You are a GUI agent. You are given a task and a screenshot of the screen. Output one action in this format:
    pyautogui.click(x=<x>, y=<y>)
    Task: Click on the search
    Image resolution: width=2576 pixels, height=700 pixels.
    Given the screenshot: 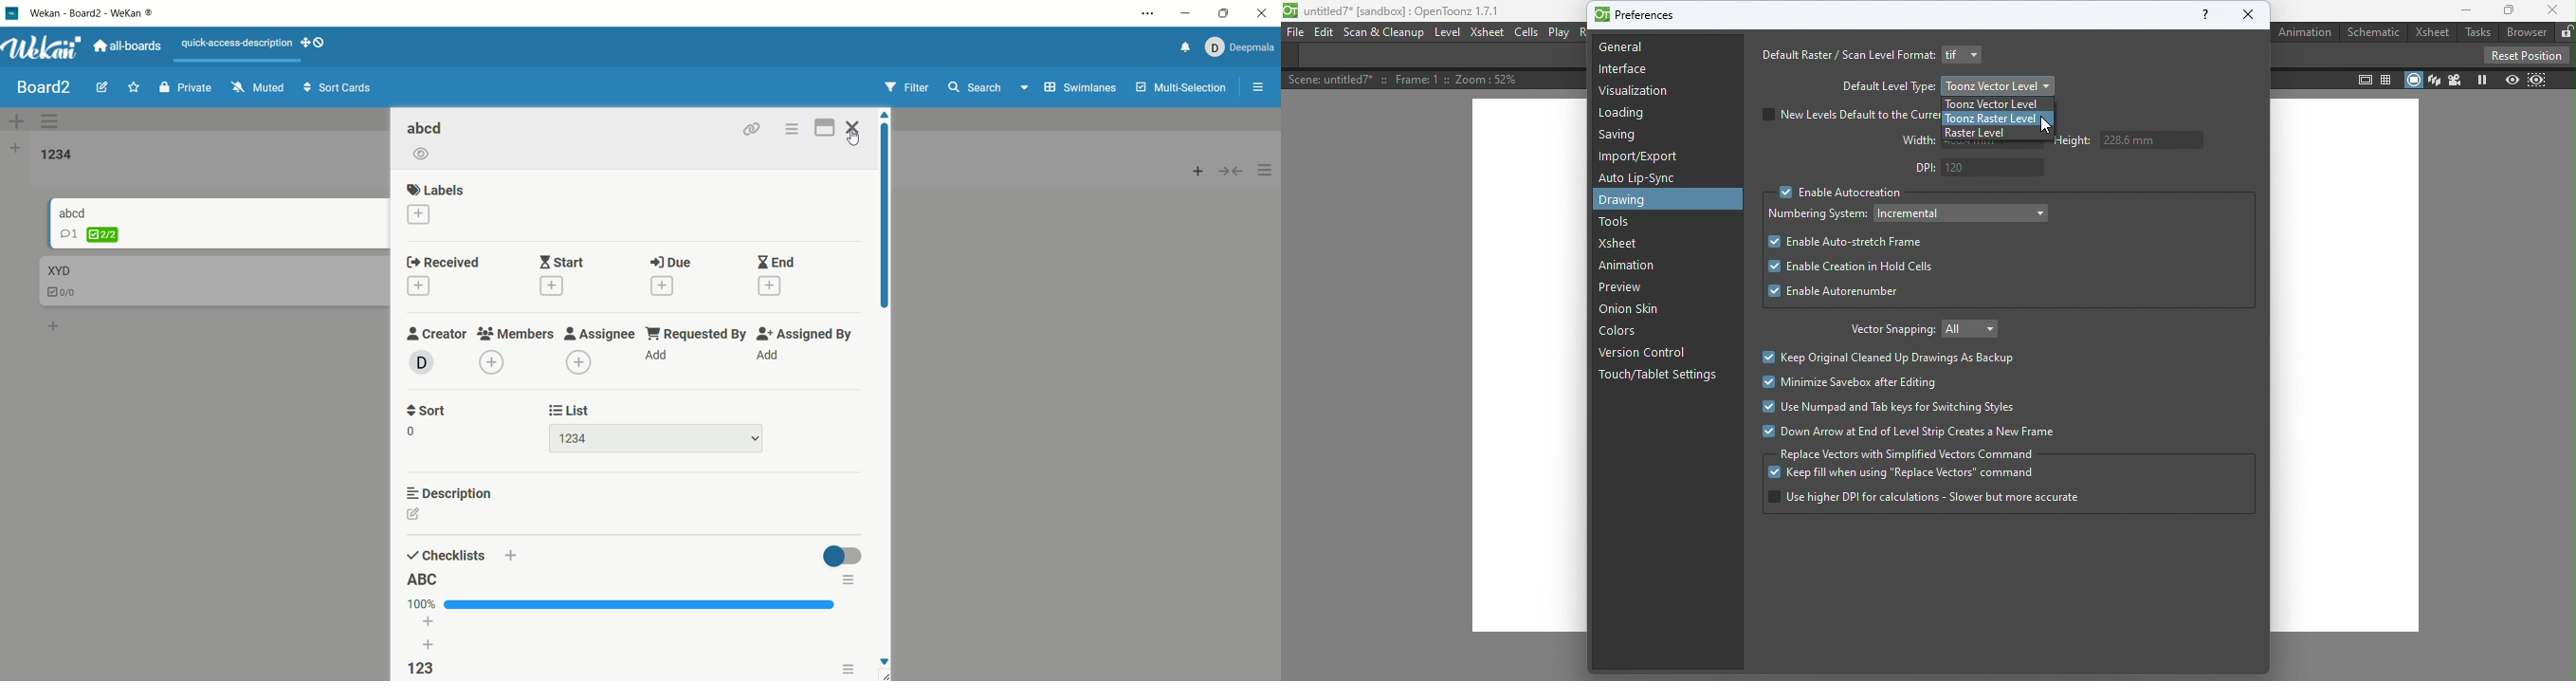 What is the action you would take?
    pyautogui.click(x=988, y=91)
    